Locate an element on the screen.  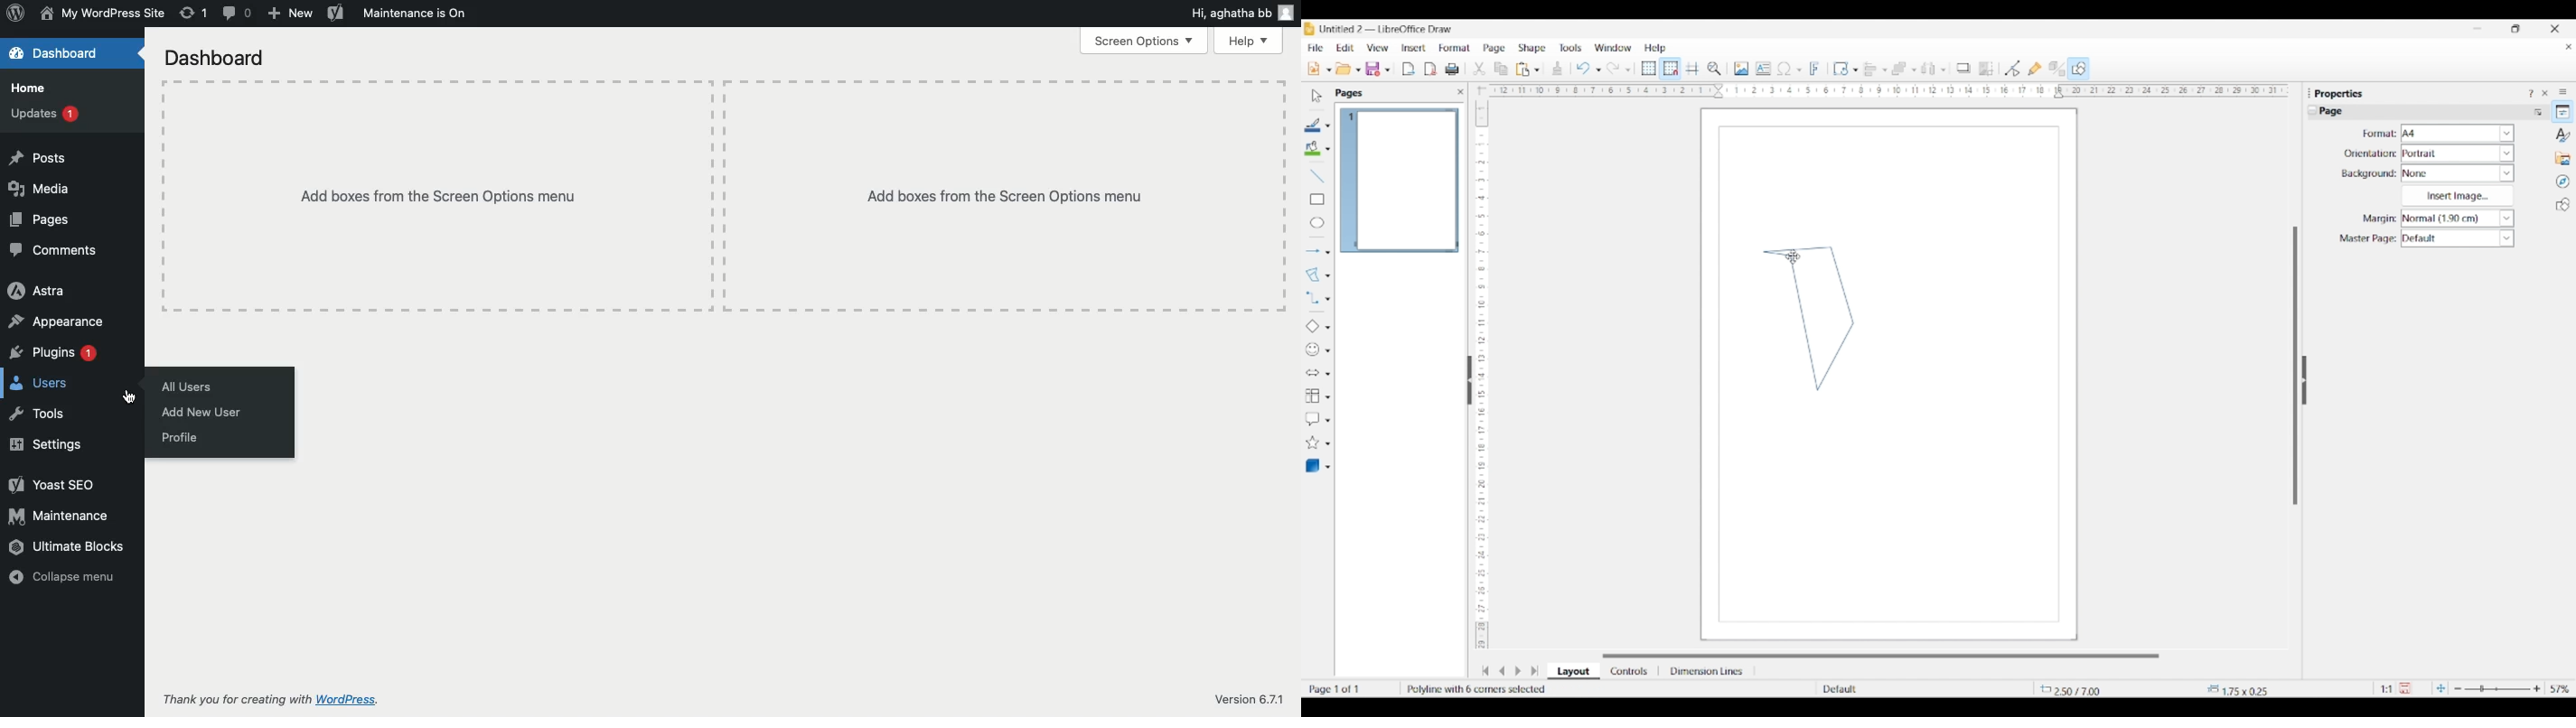
Pages is located at coordinates (41, 221).